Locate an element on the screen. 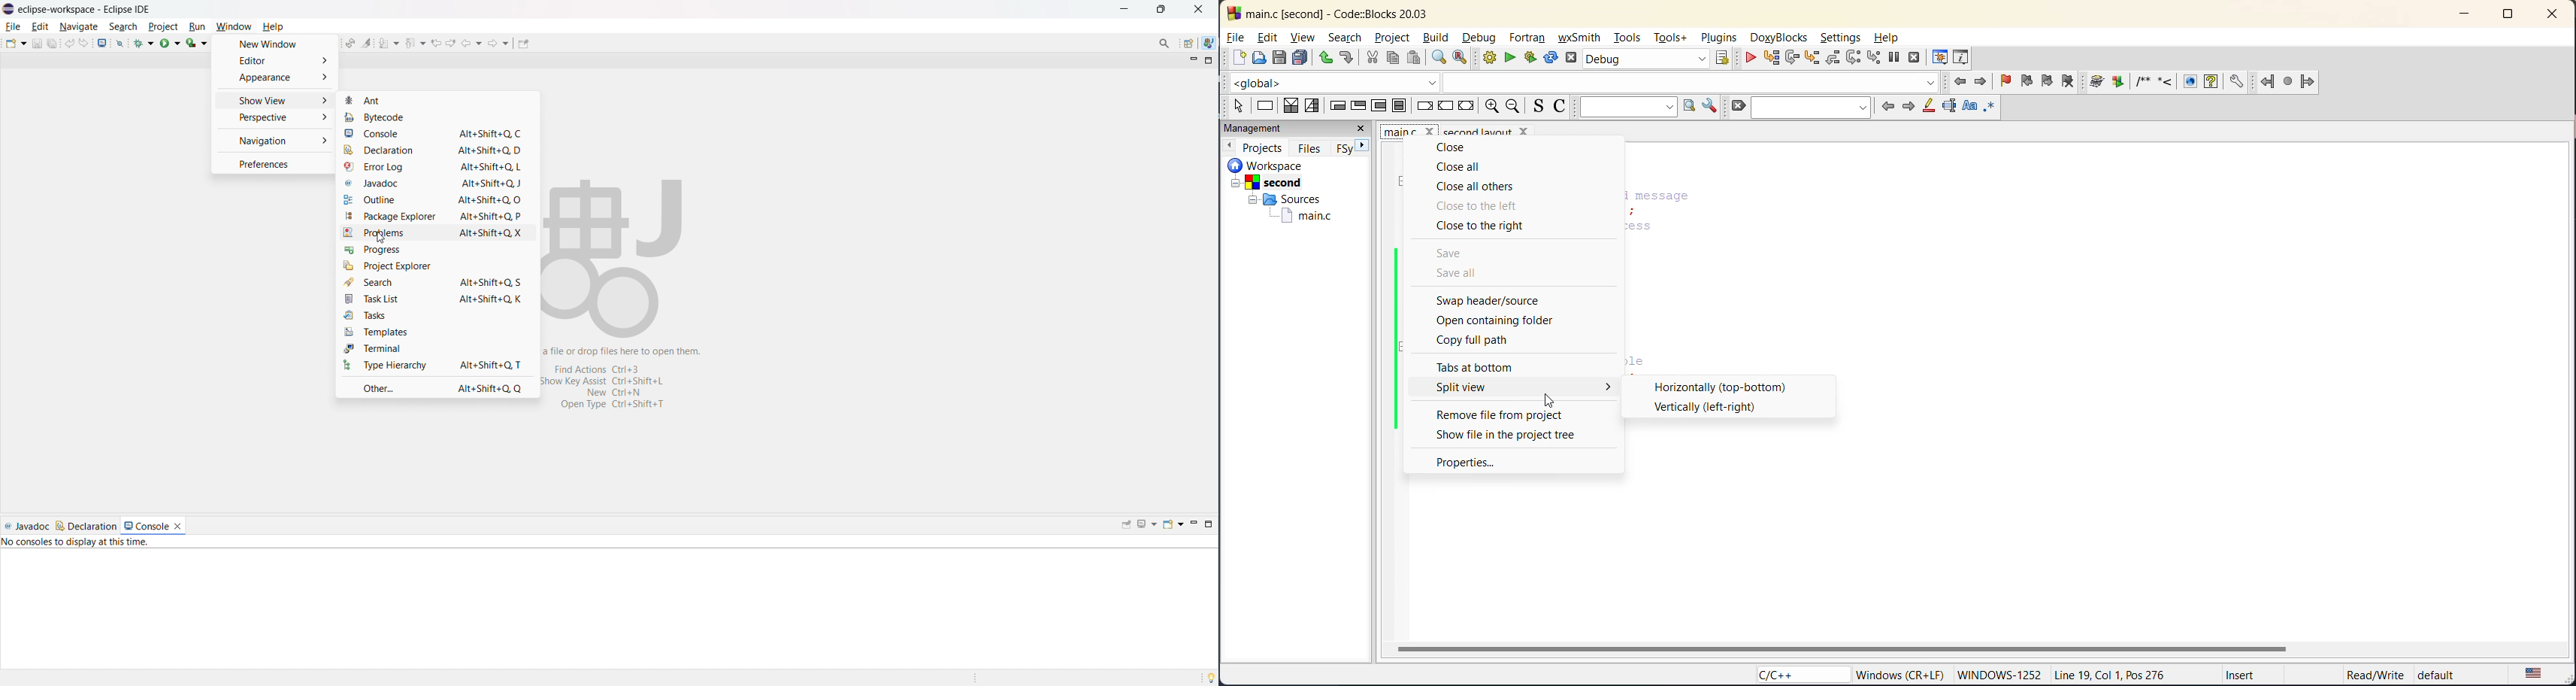 Image resolution: width=2576 pixels, height=700 pixels. next is located at coordinates (1364, 147).